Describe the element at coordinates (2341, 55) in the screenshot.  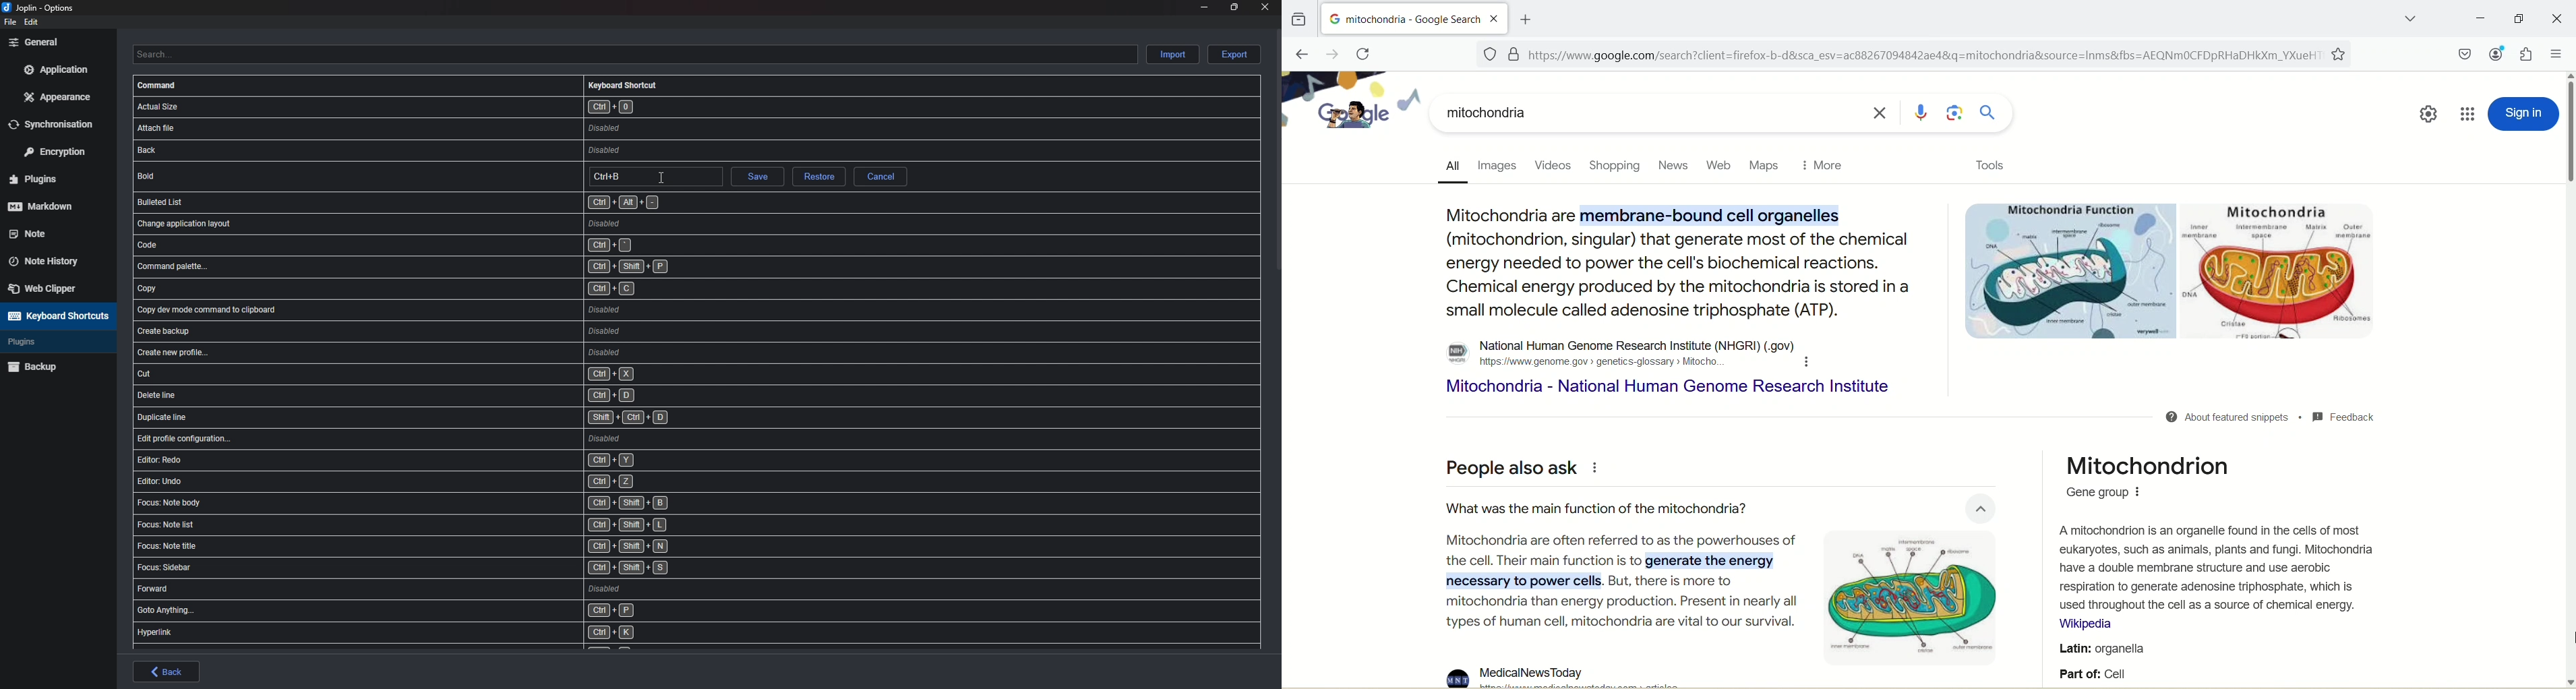
I see `favorites ` at that location.